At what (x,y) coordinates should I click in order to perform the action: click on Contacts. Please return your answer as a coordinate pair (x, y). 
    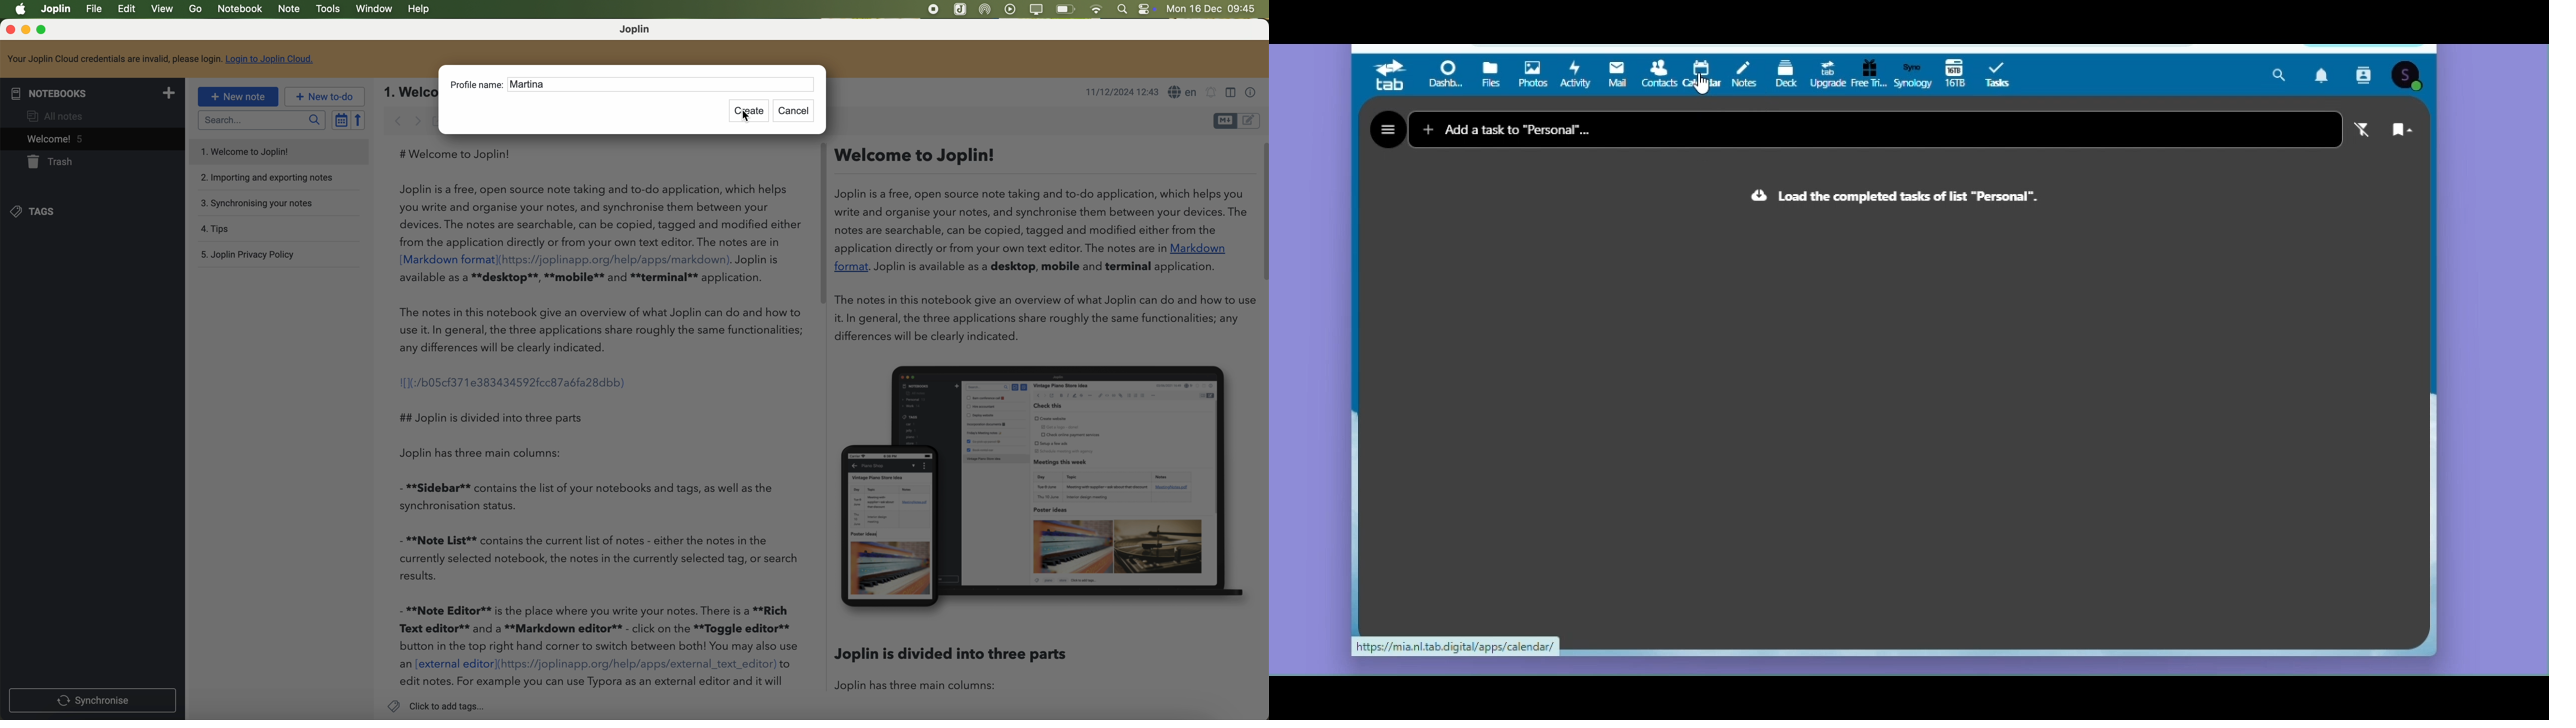
    Looking at the image, I should click on (2367, 75).